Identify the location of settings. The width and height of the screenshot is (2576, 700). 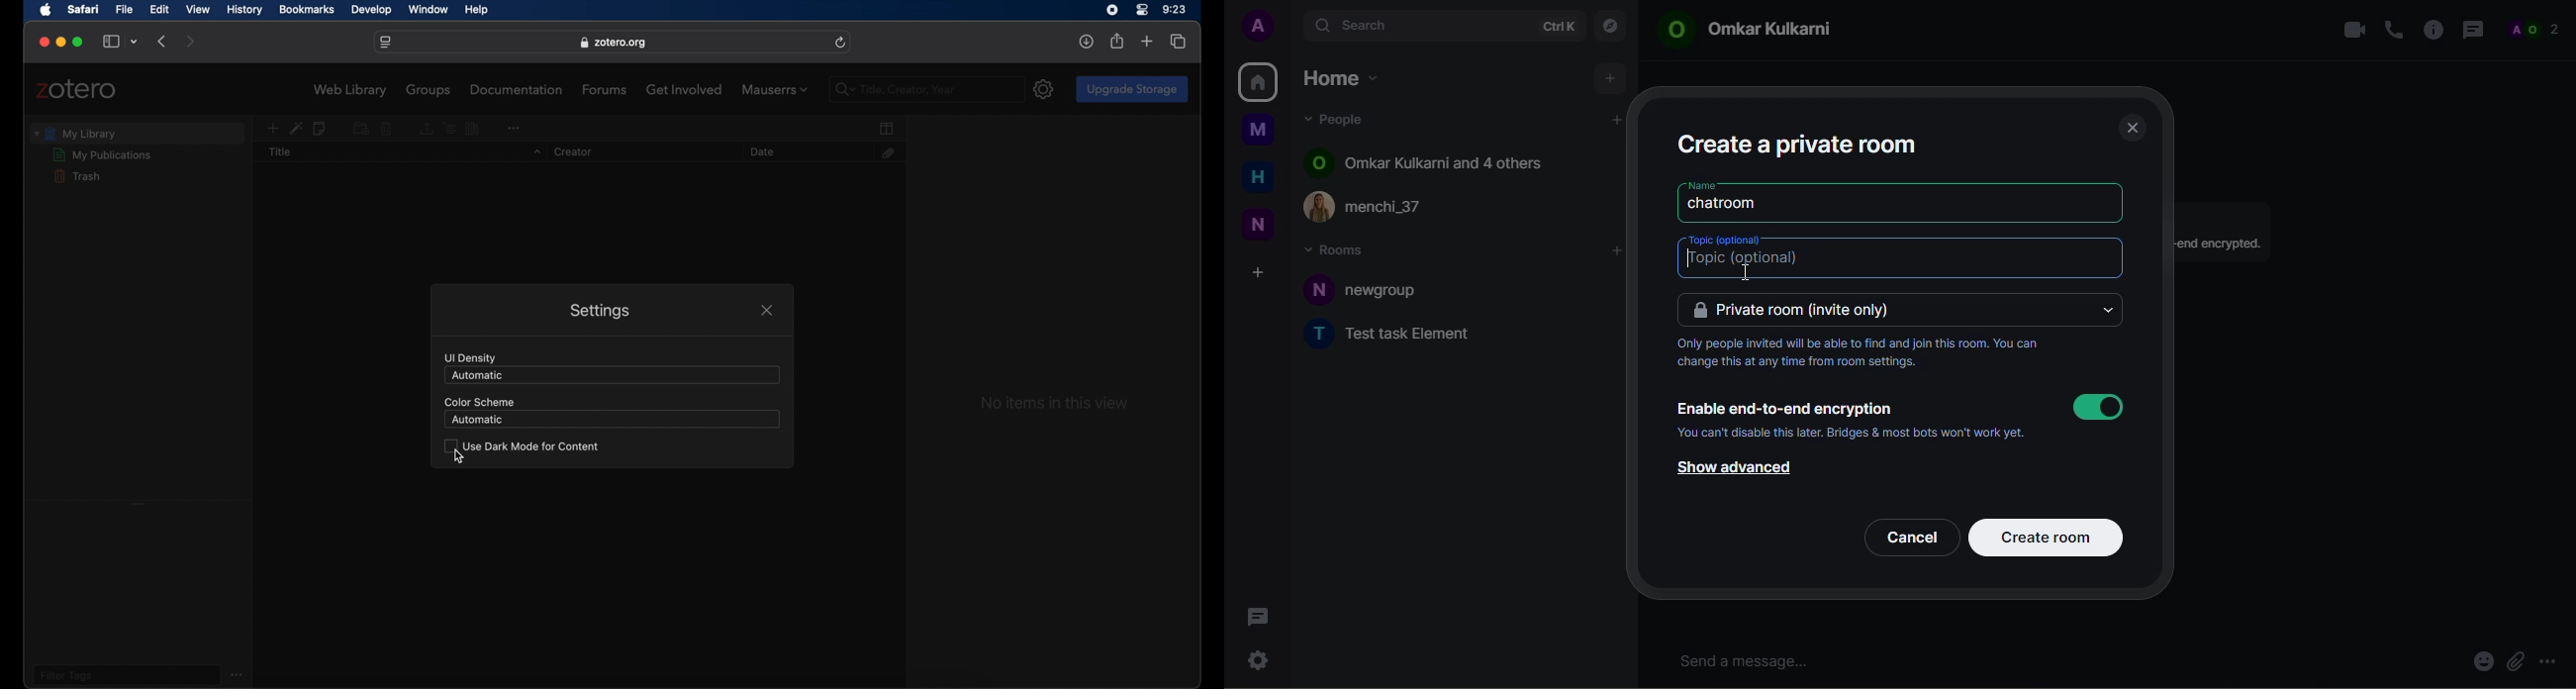
(598, 312).